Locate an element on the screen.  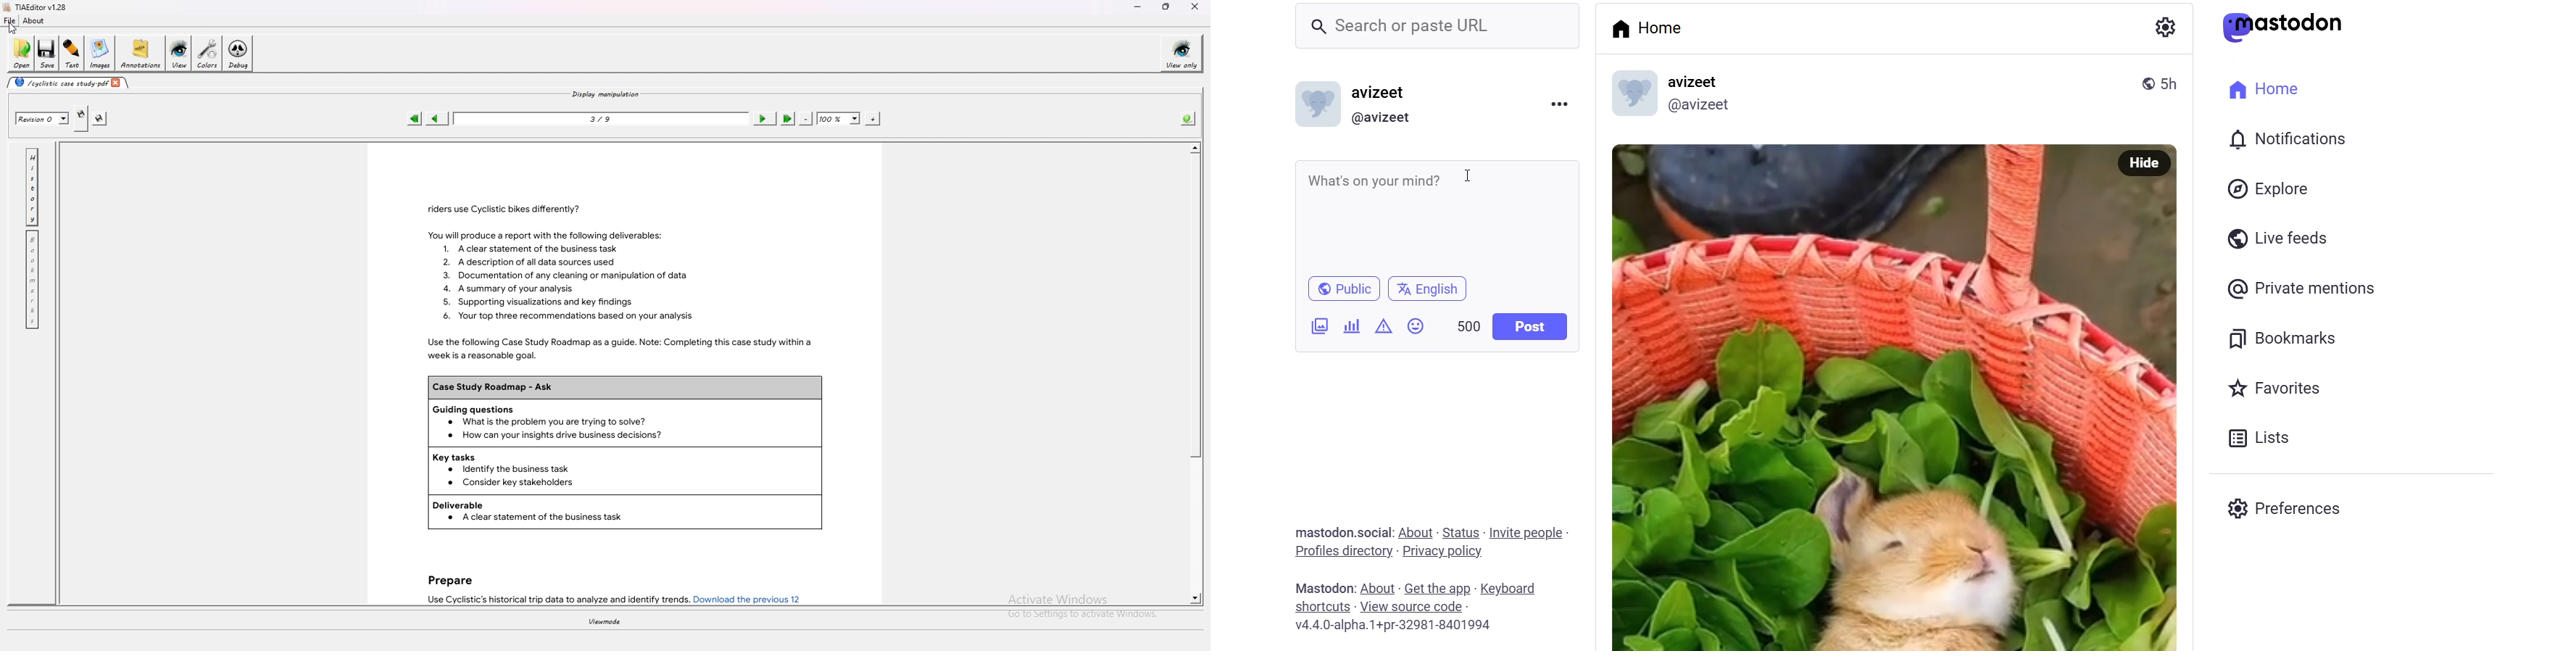
content warning is located at coordinates (1383, 326).